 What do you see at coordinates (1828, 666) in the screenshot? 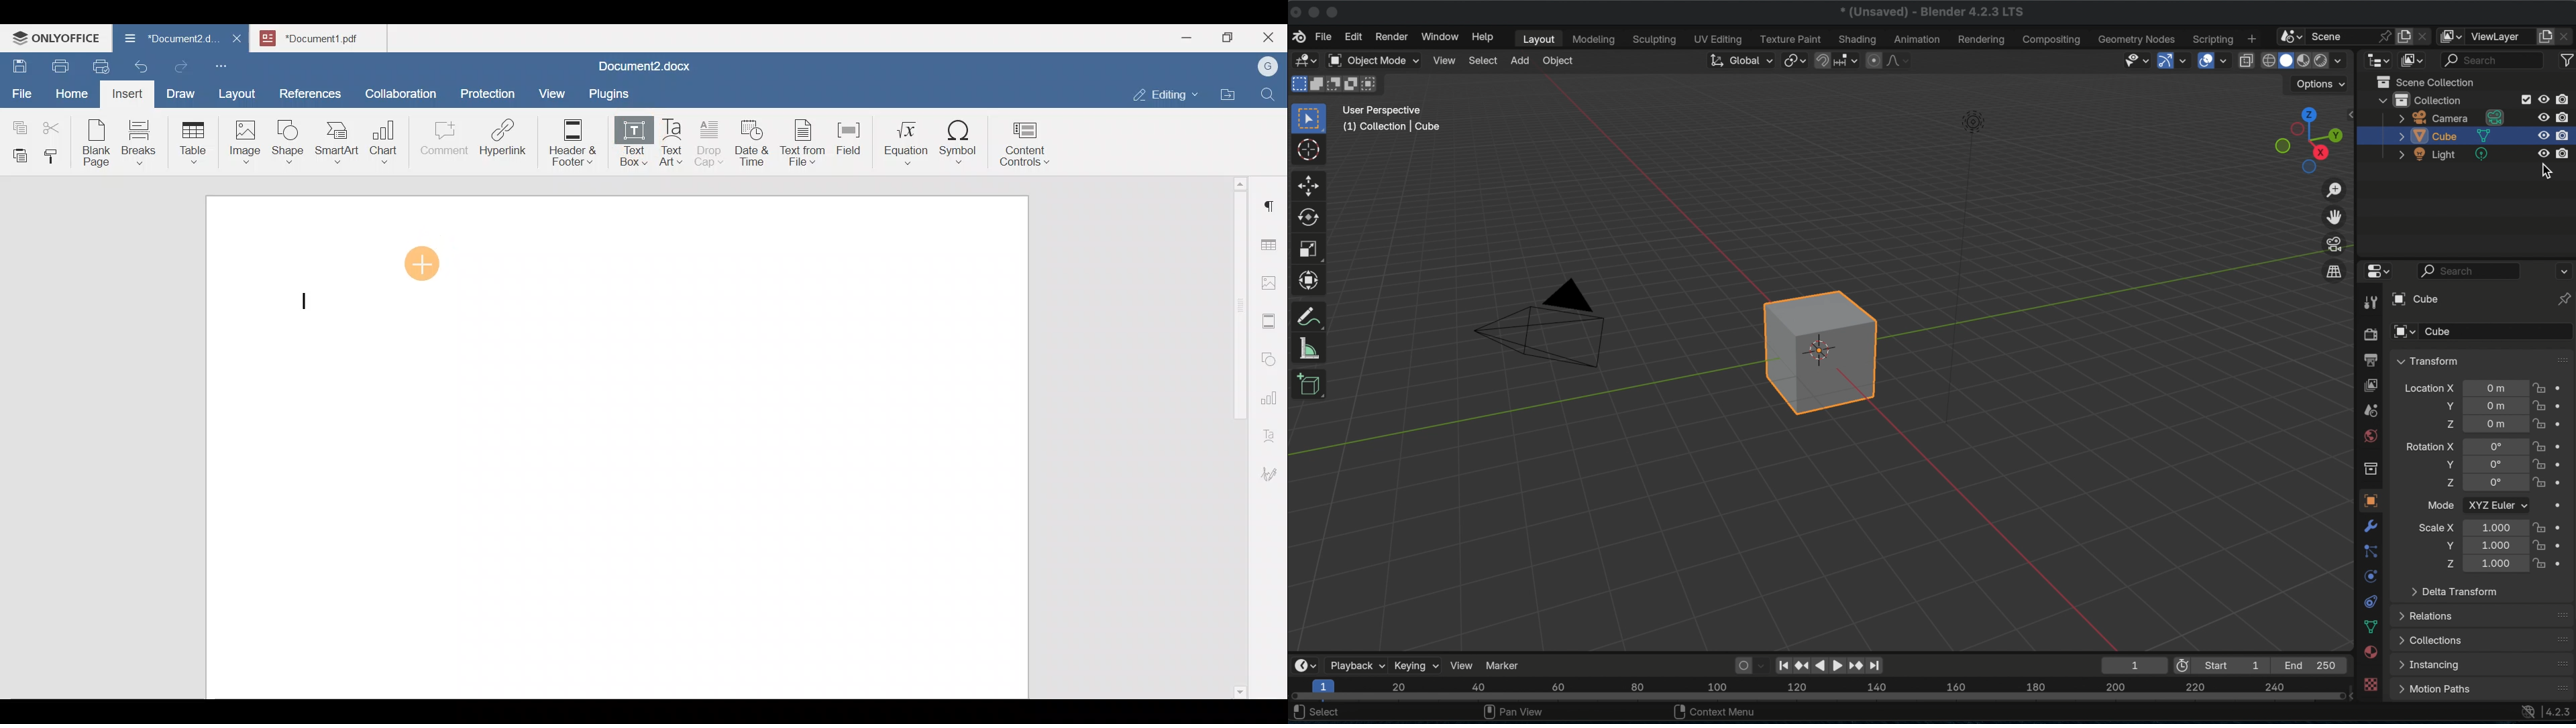
I see `play` at bounding box center [1828, 666].